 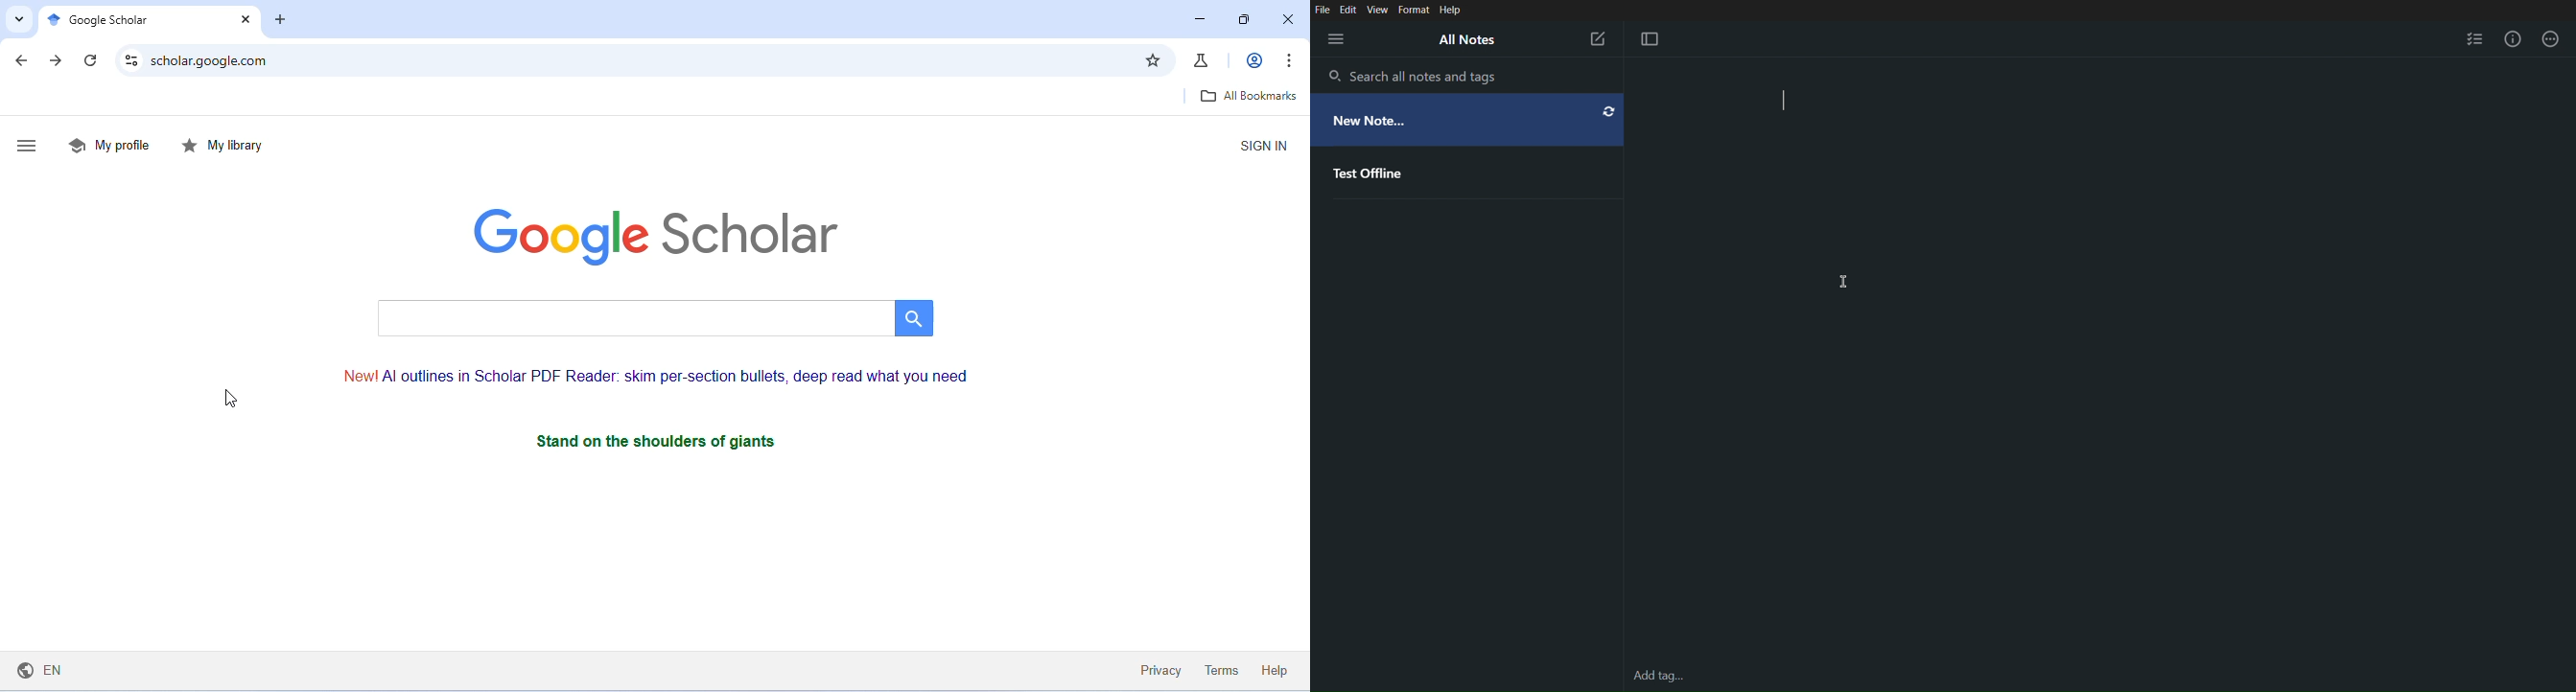 What do you see at coordinates (1263, 146) in the screenshot?
I see `sign in` at bounding box center [1263, 146].